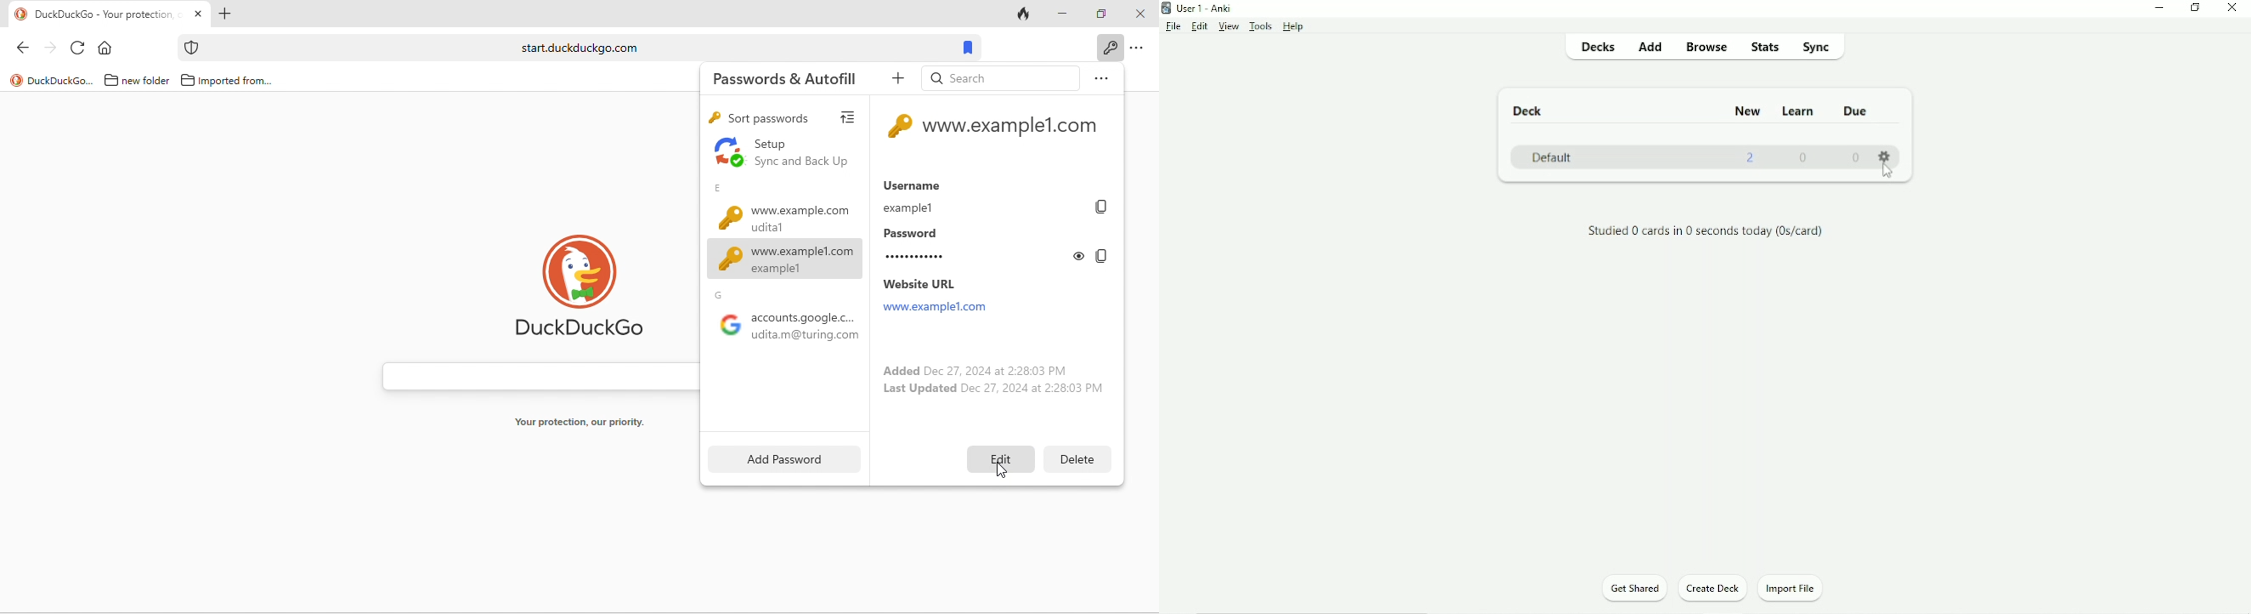  What do you see at coordinates (901, 125) in the screenshot?
I see `key icon` at bounding box center [901, 125].